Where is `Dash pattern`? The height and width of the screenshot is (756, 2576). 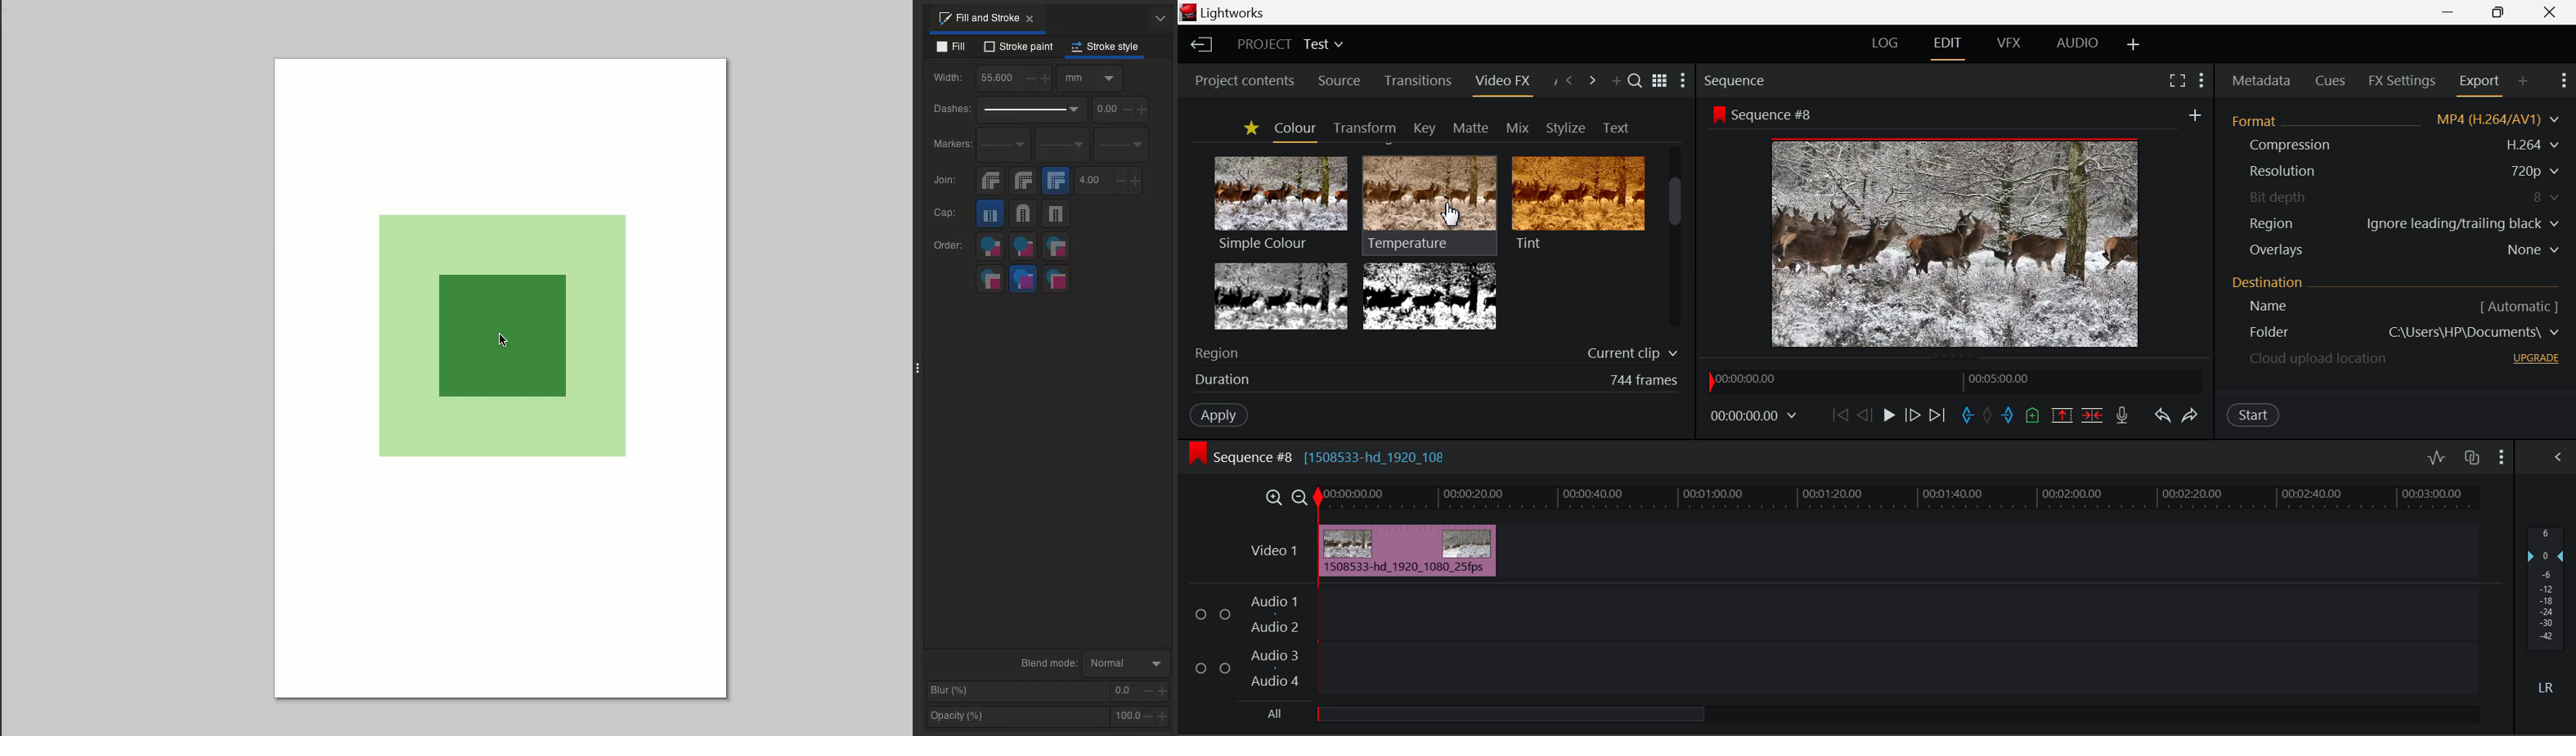 Dash pattern is located at coordinates (1032, 110).